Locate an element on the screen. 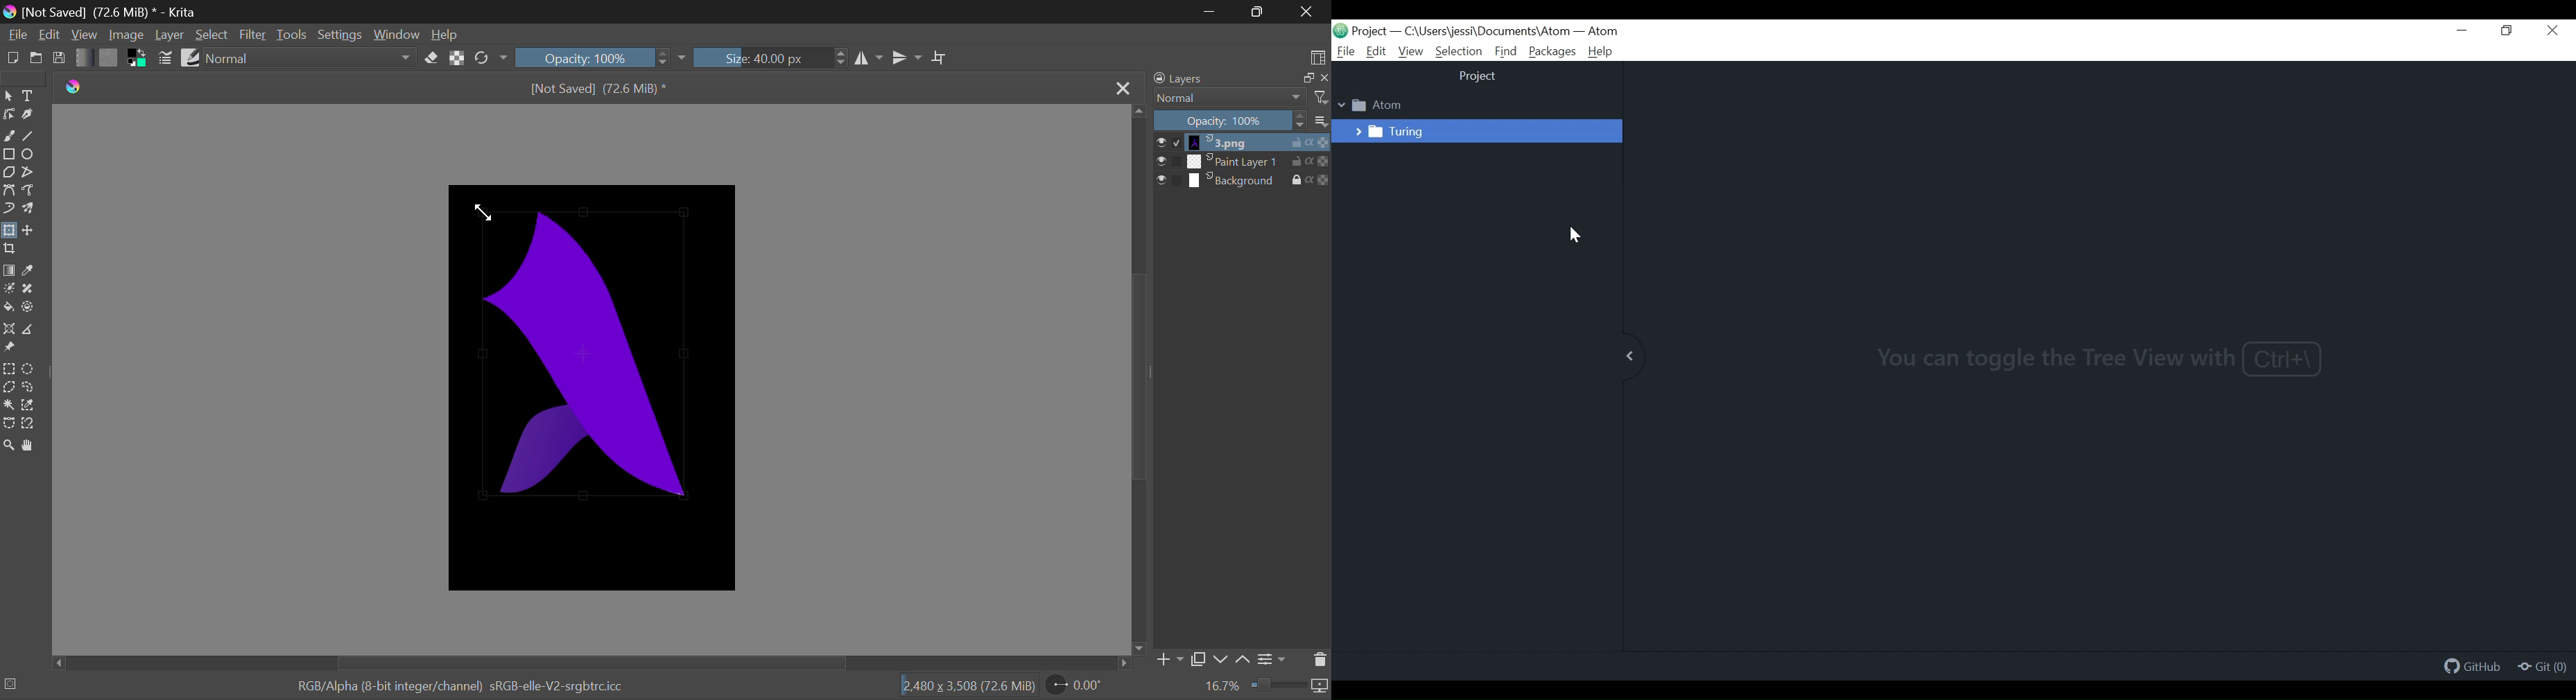 The width and height of the screenshot is (2576, 700). Gradient Fill is located at coordinates (9, 271).